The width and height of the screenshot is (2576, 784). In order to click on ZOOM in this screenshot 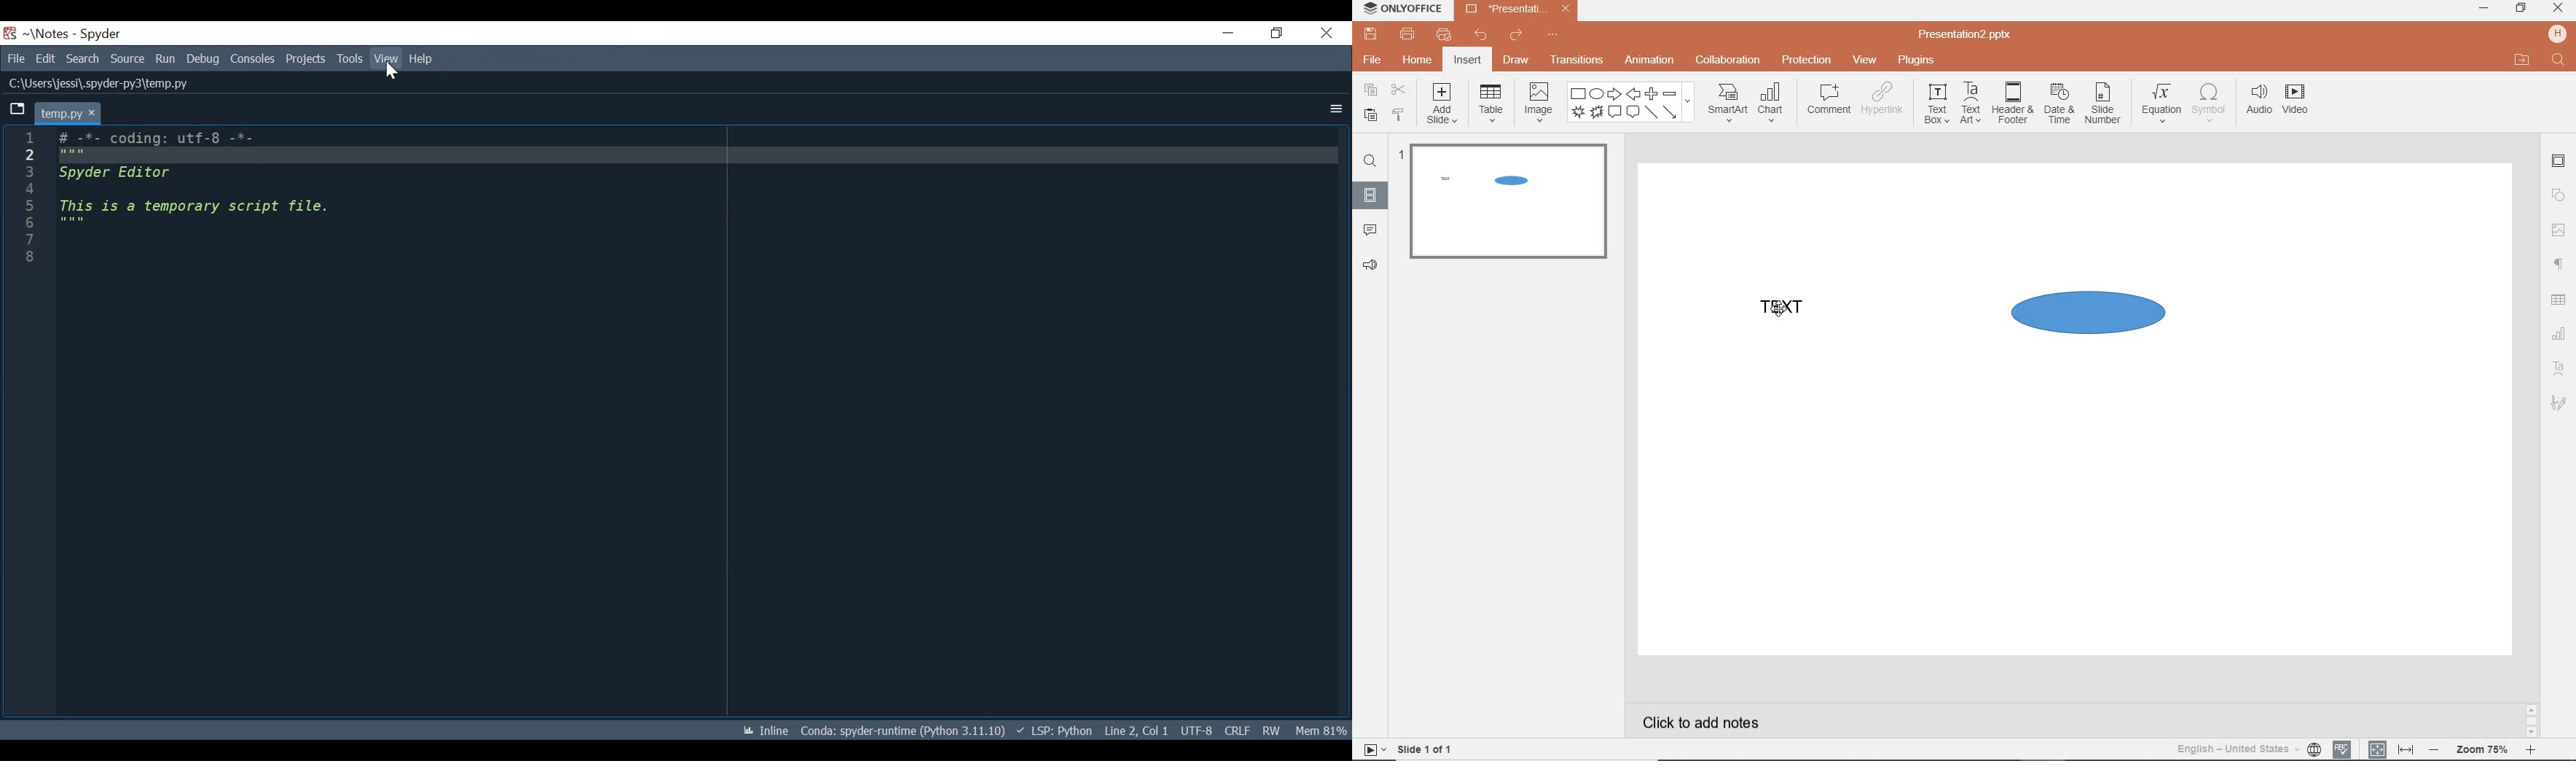, I will do `click(2481, 752)`.